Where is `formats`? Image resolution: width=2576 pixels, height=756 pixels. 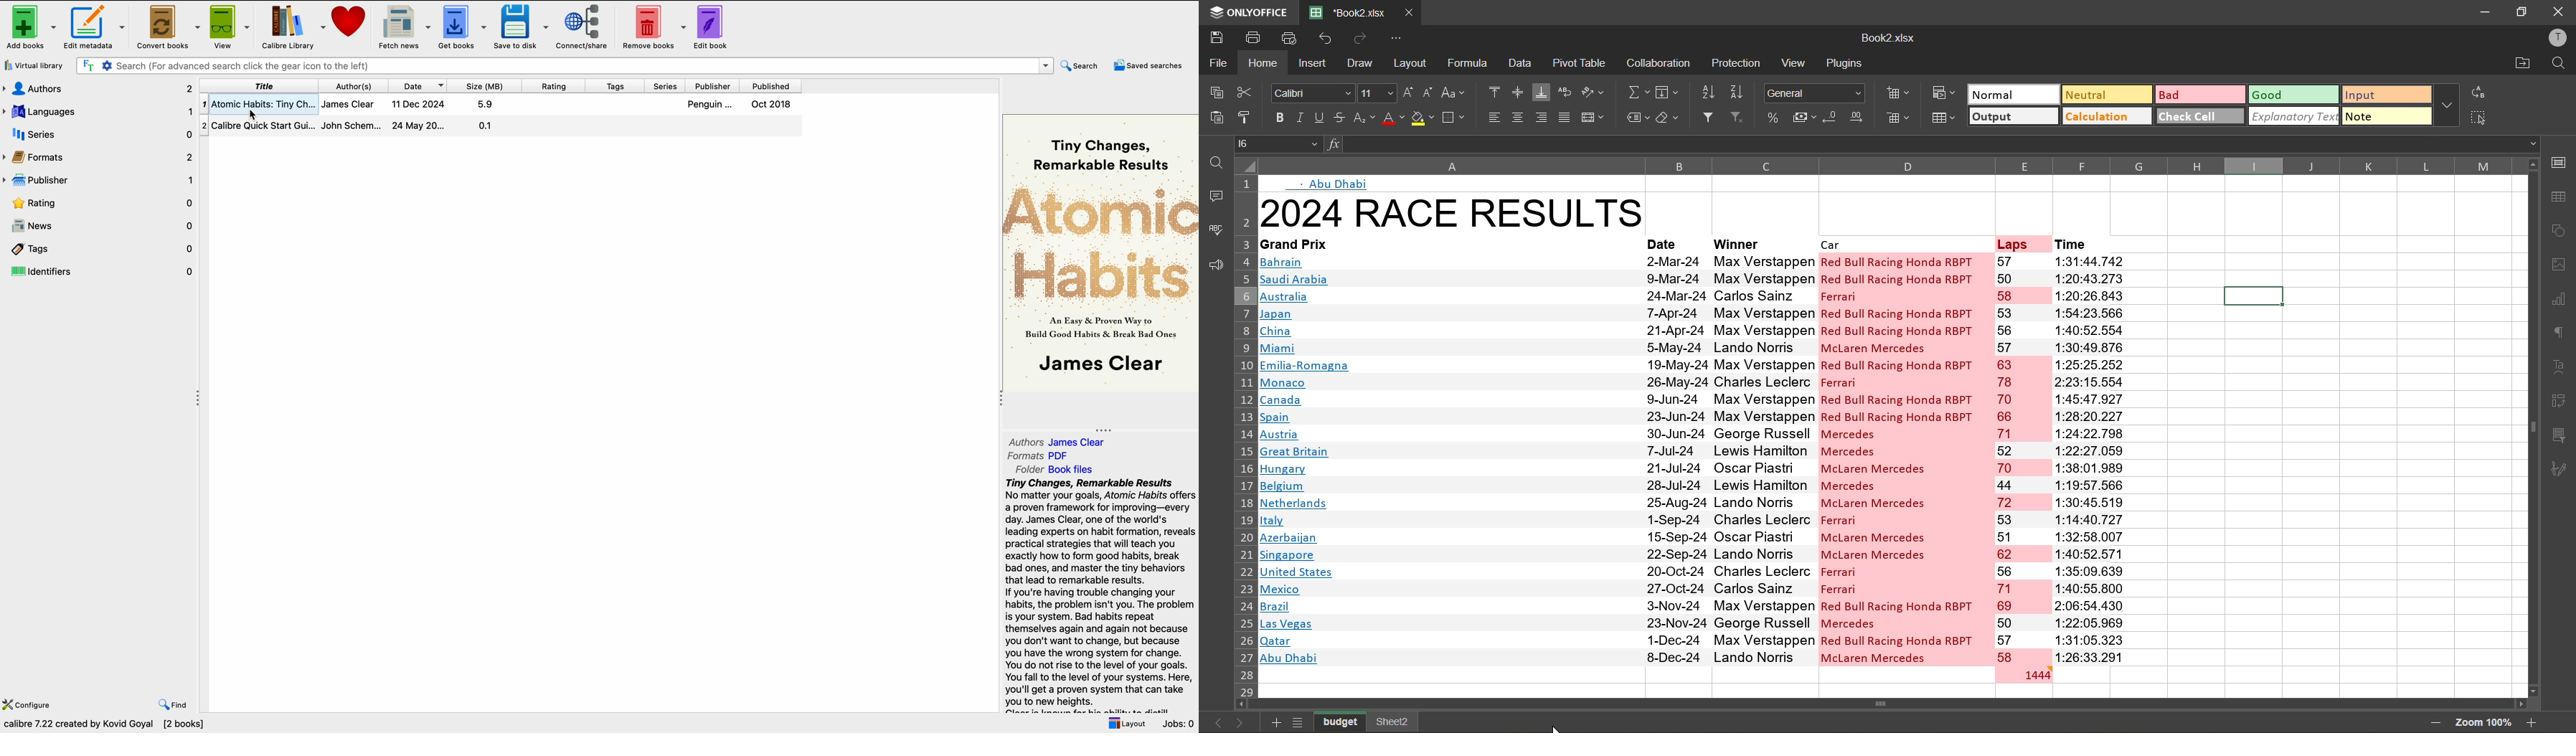 formats is located at coordinates (98, 157).